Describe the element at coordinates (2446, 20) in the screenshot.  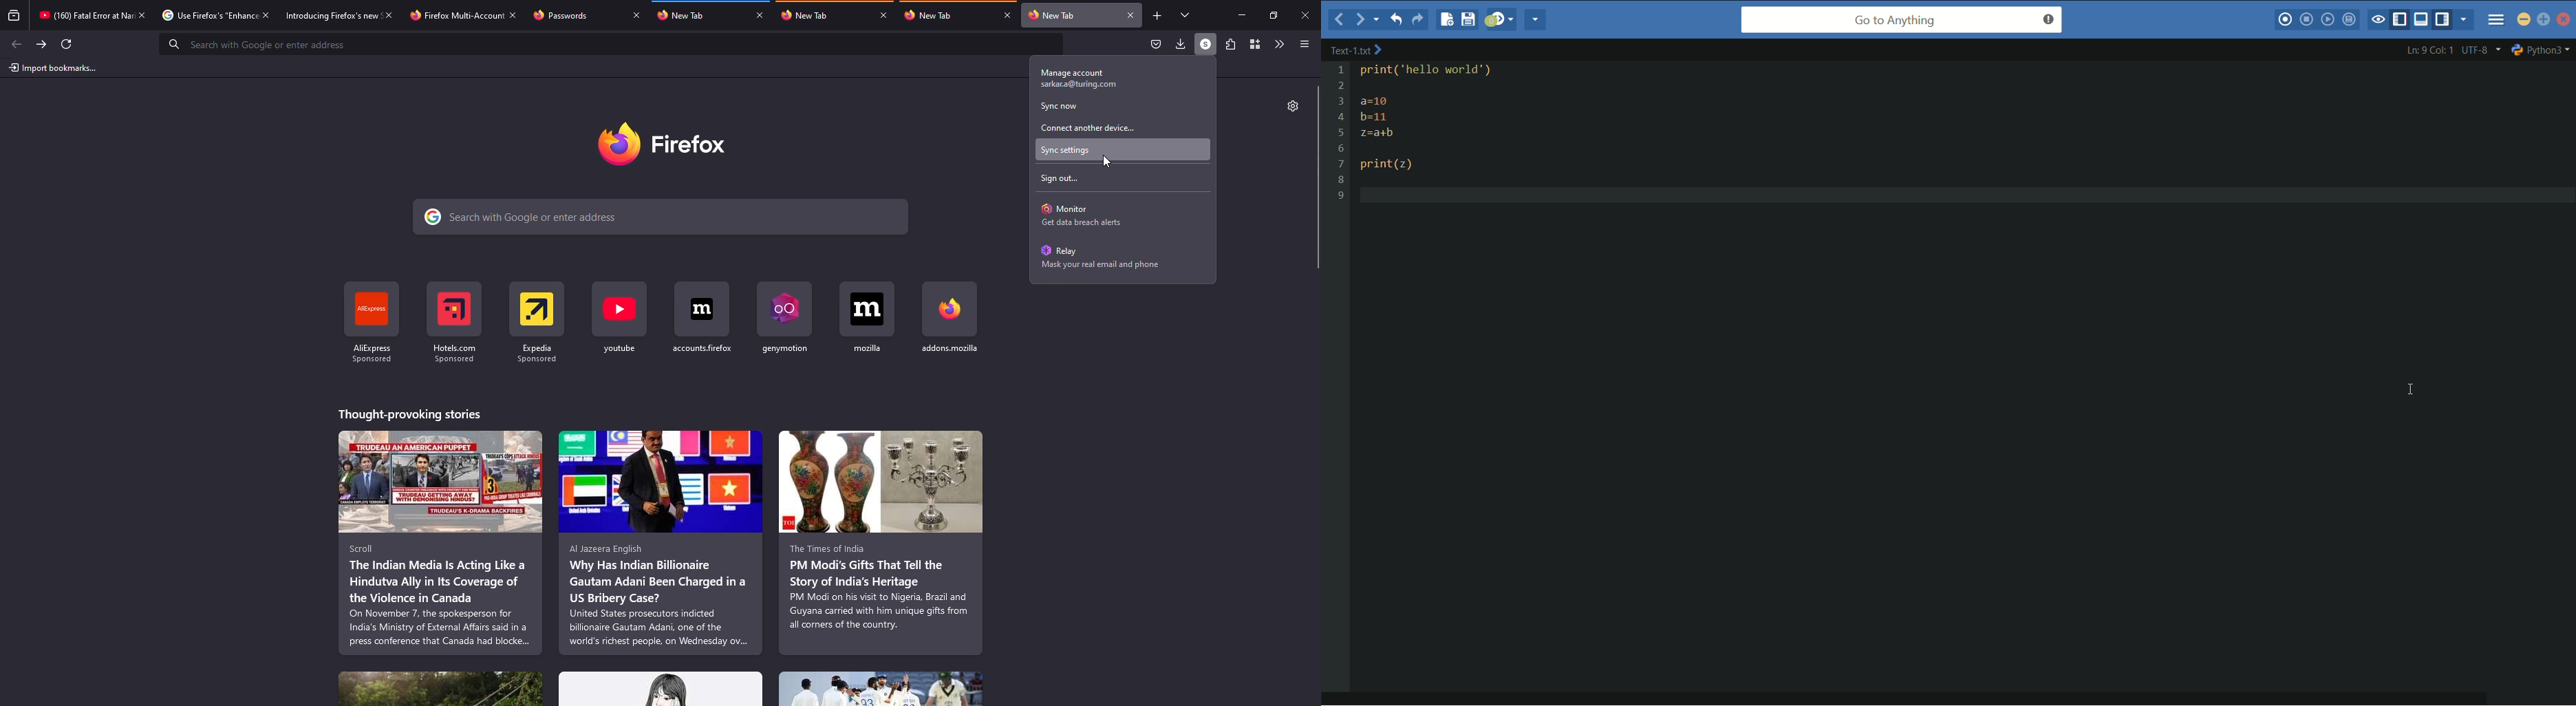
I see `show/hide right pane` at that location.